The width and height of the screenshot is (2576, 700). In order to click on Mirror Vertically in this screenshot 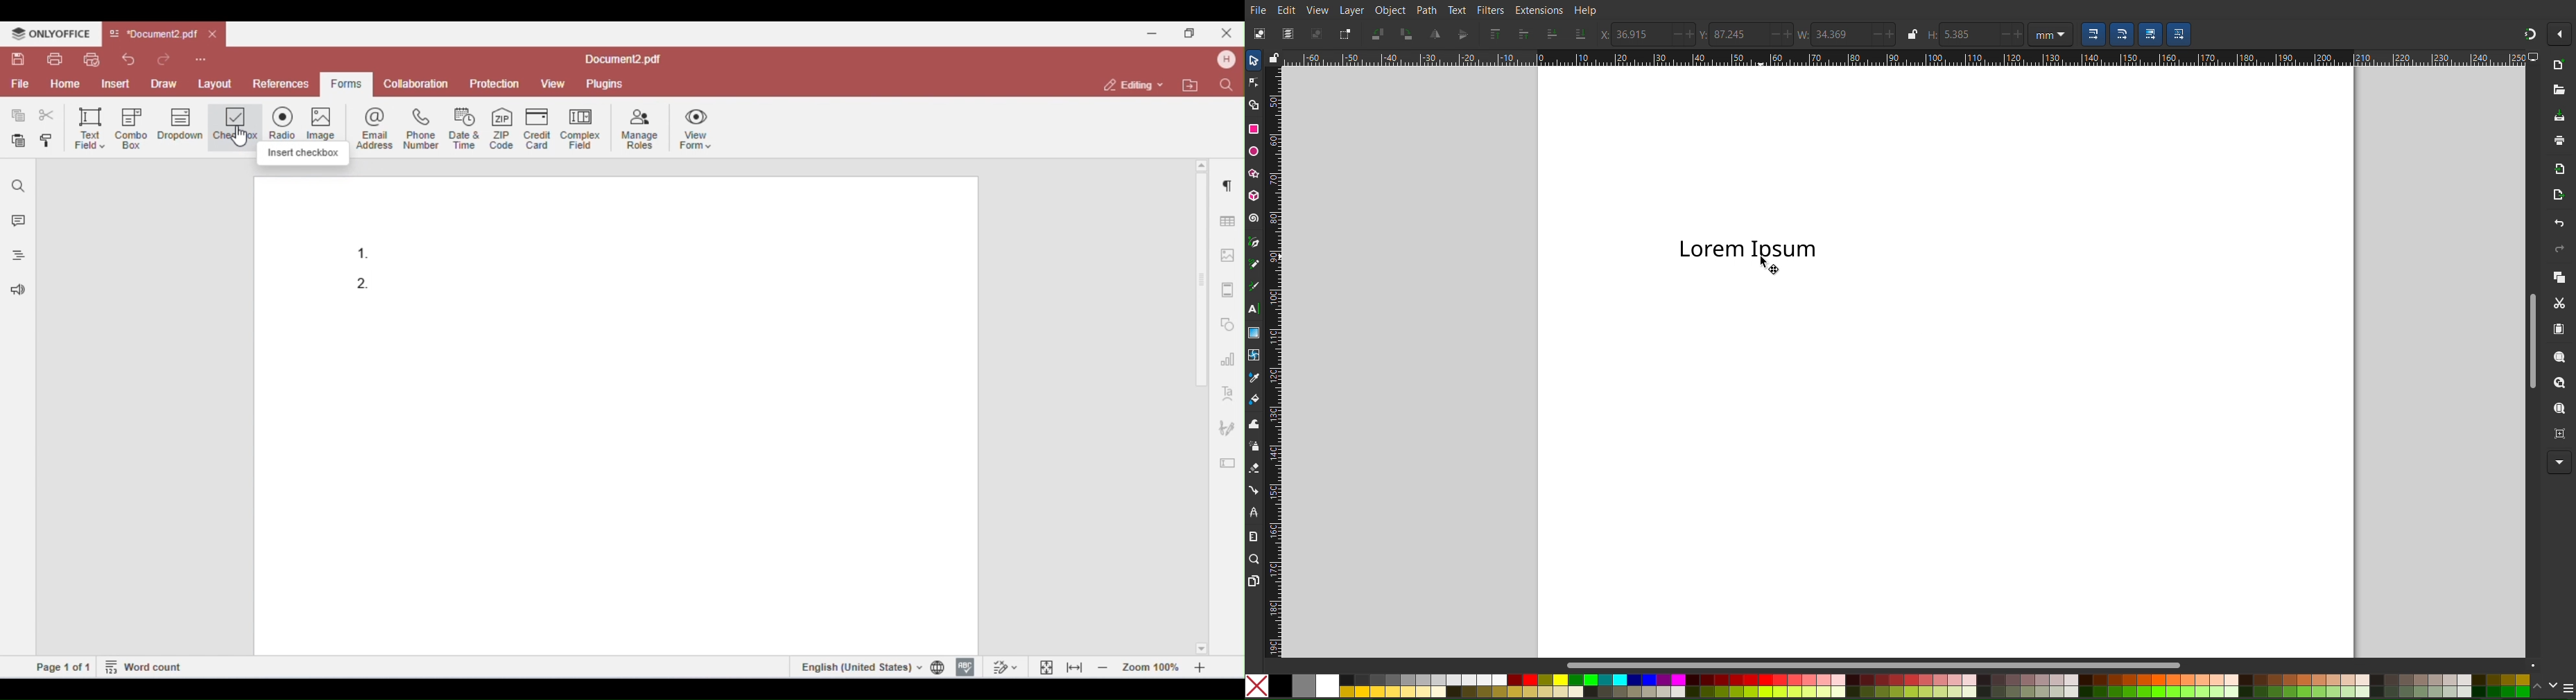, I will do `click(1435, 35)`.